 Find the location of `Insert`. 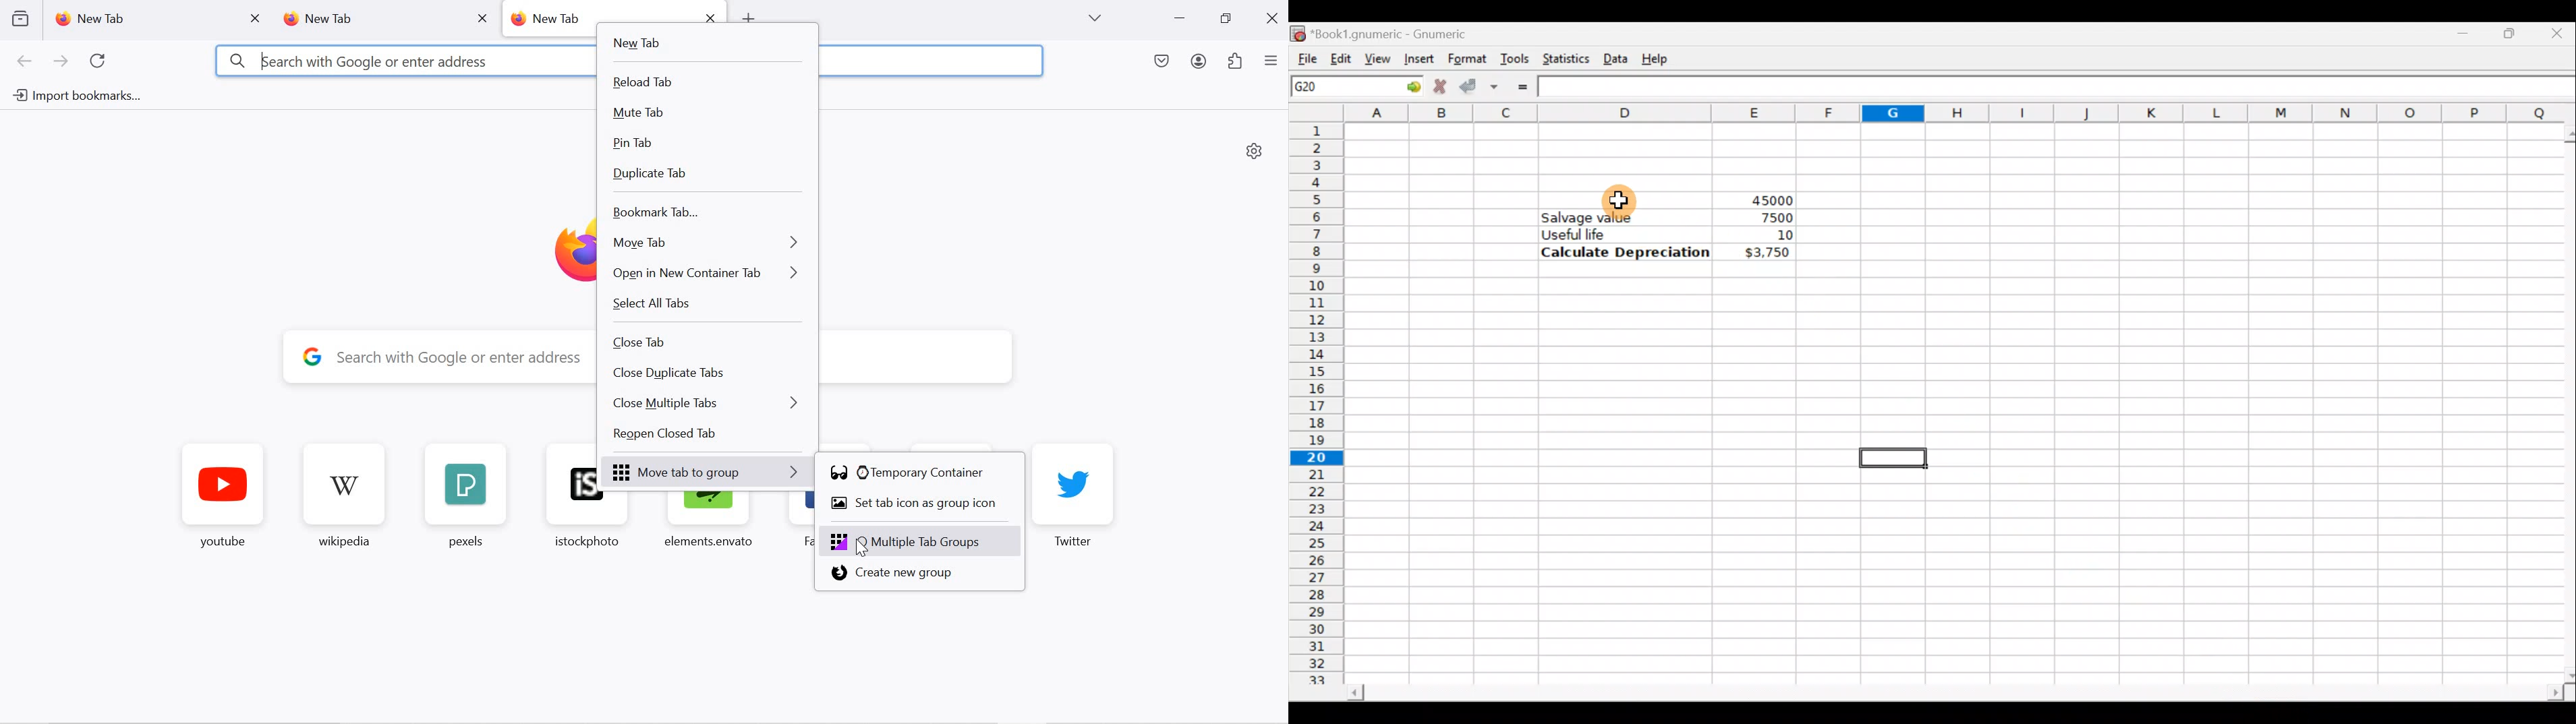

Insert is located at coordinates (1417, 58).